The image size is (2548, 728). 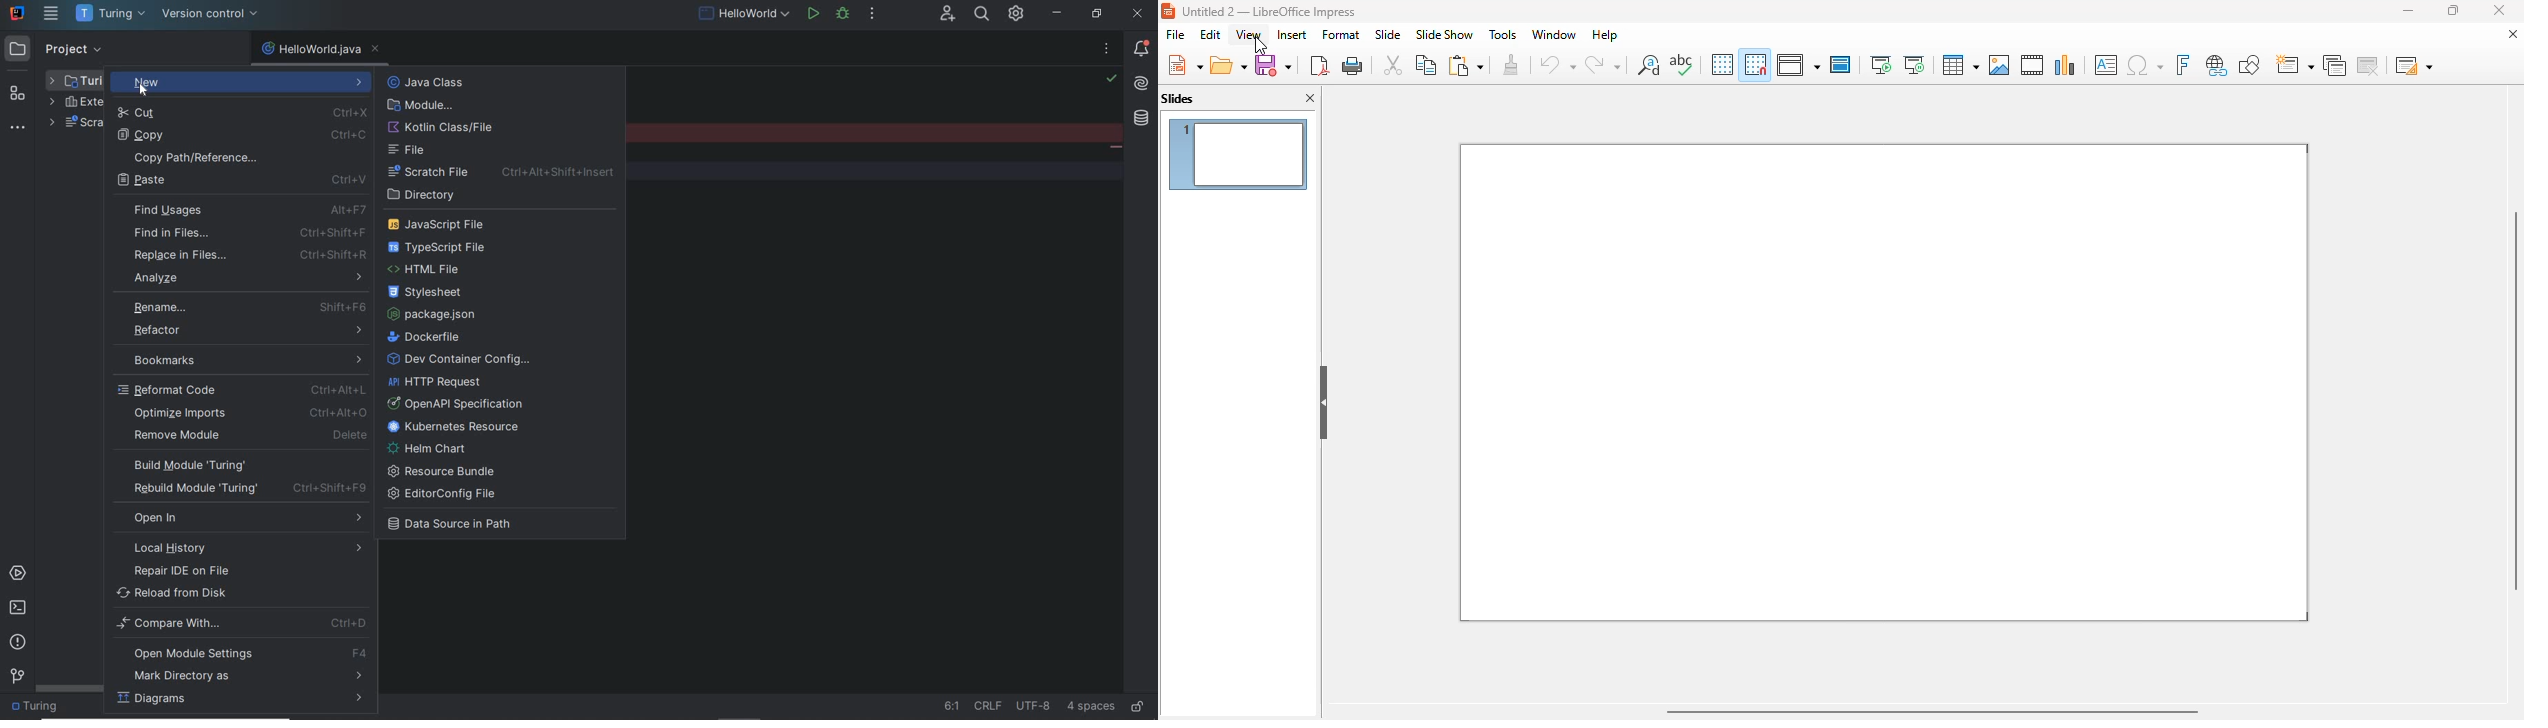 What do you see at coordinates (2184, 64) in the screenshot?
I see `insert fontwork text` at bounding box center [2184, 64].